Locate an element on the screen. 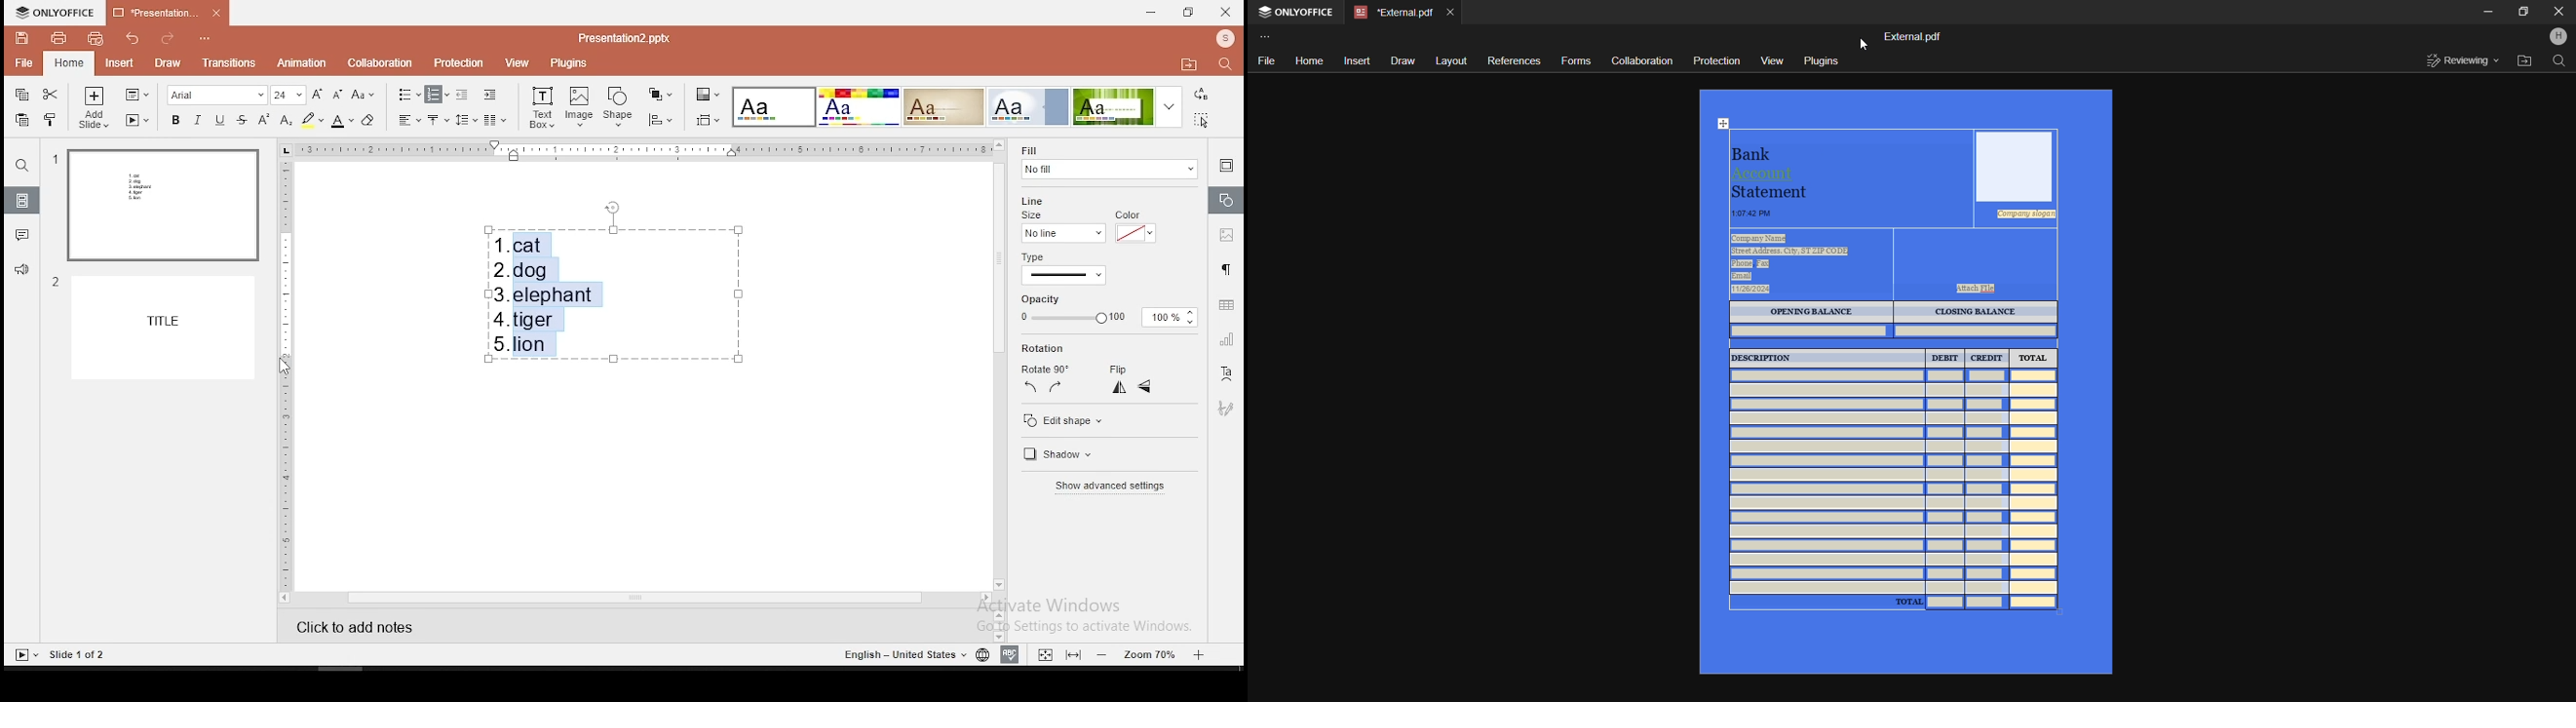 The image size is (2576, 728). clone formatting is located at coordinates (51, 119).